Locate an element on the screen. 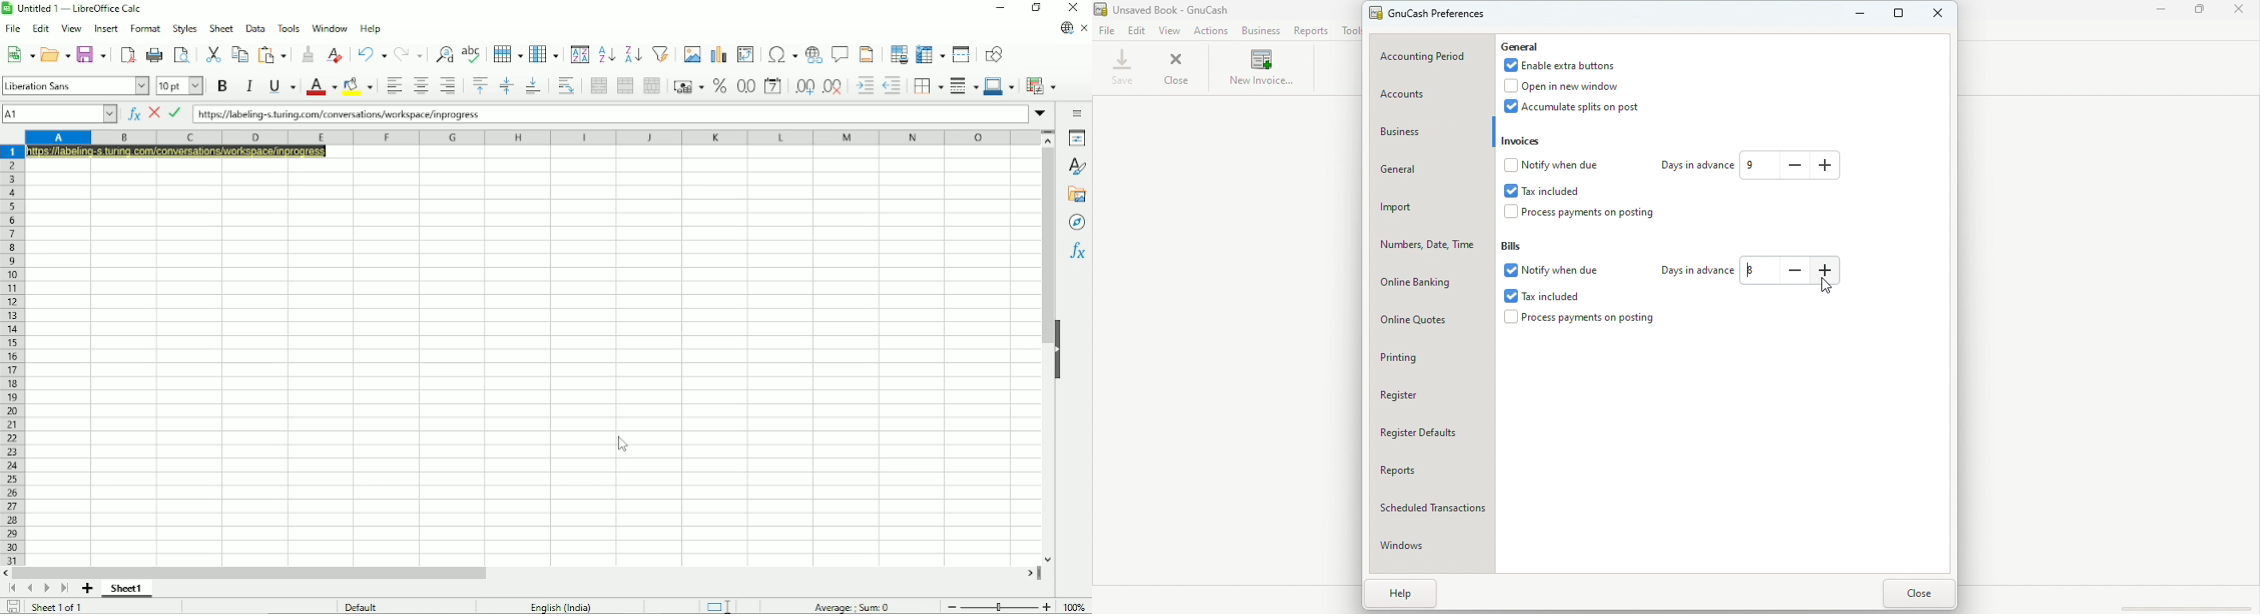 The height and width of the screenshot is (616, 2268). Insert or edit pivot table is located at coordinates (745, 53).